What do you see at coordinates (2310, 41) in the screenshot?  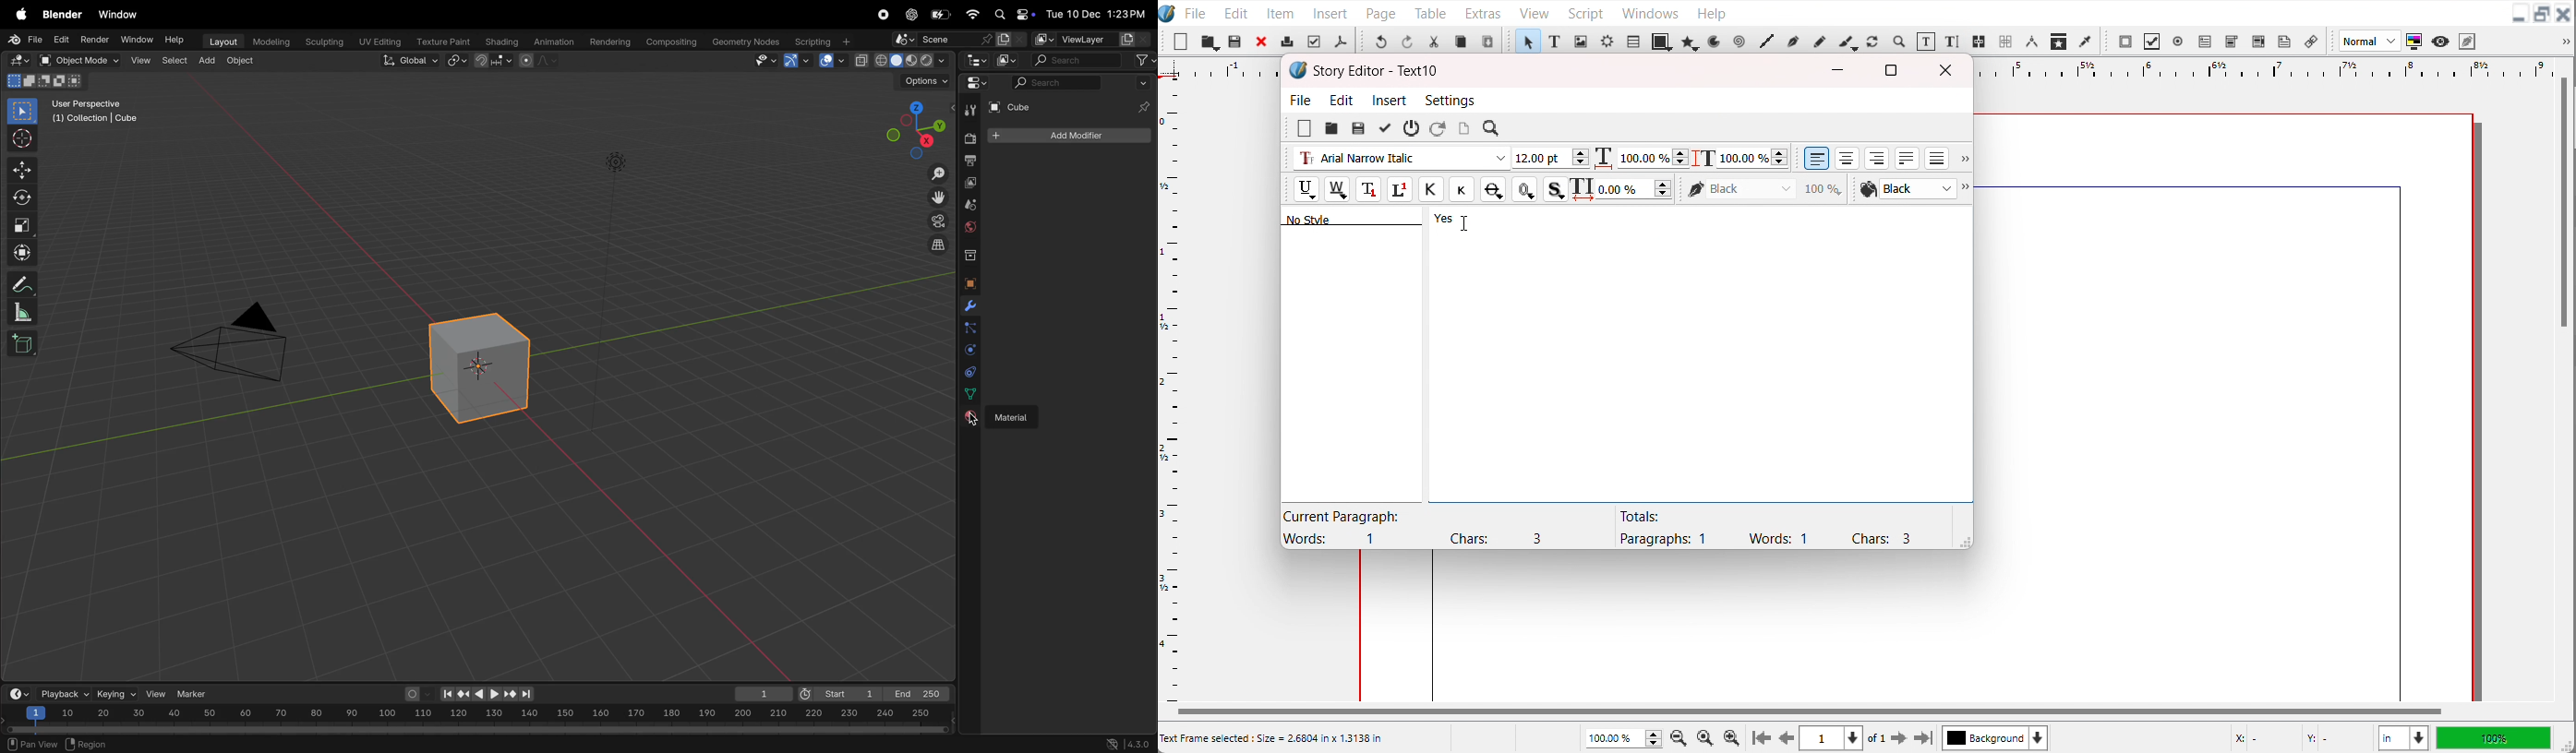 I see `List Annotation` at bounding box center [2310, 41].